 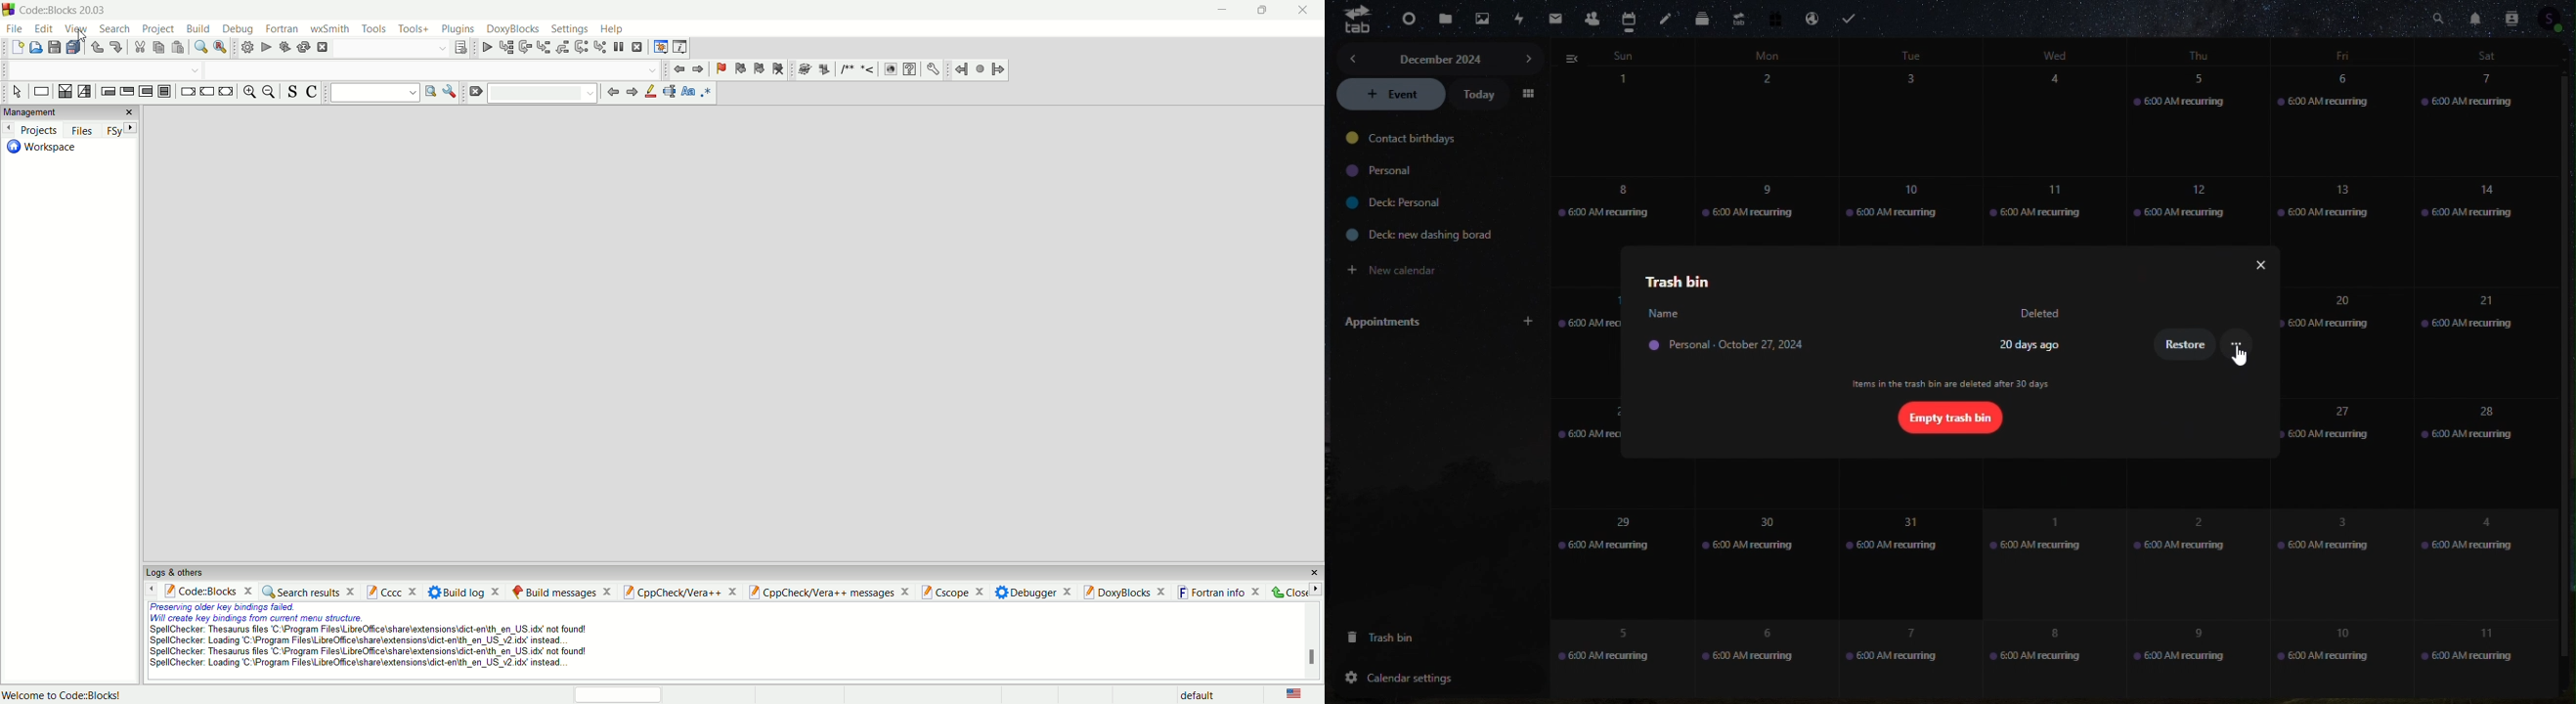 I want to click on next bookmark, so click(x=759, y=69).